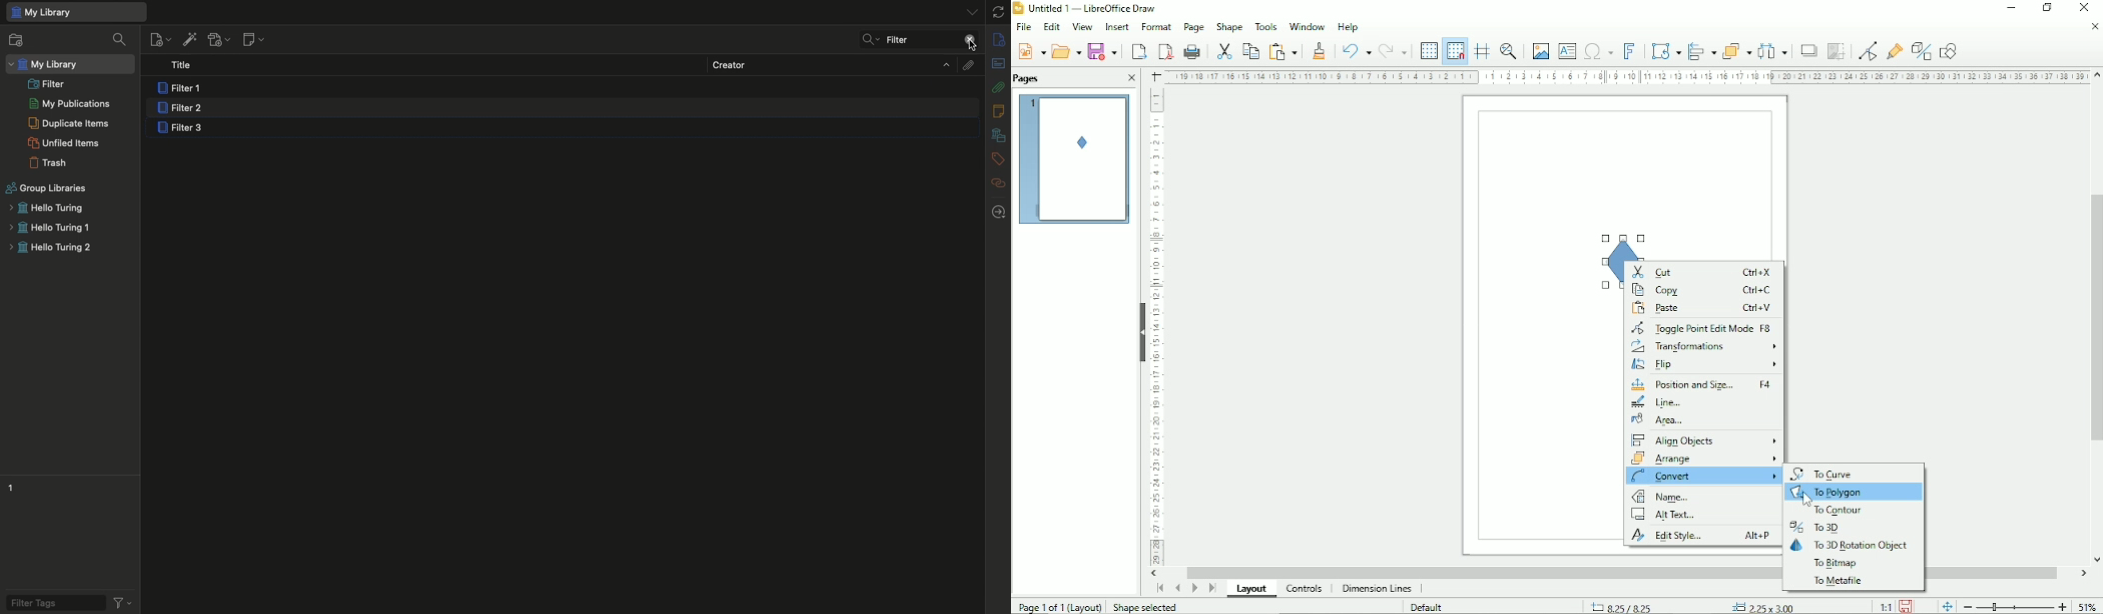  I want to click on Close, so click(2086, 8).